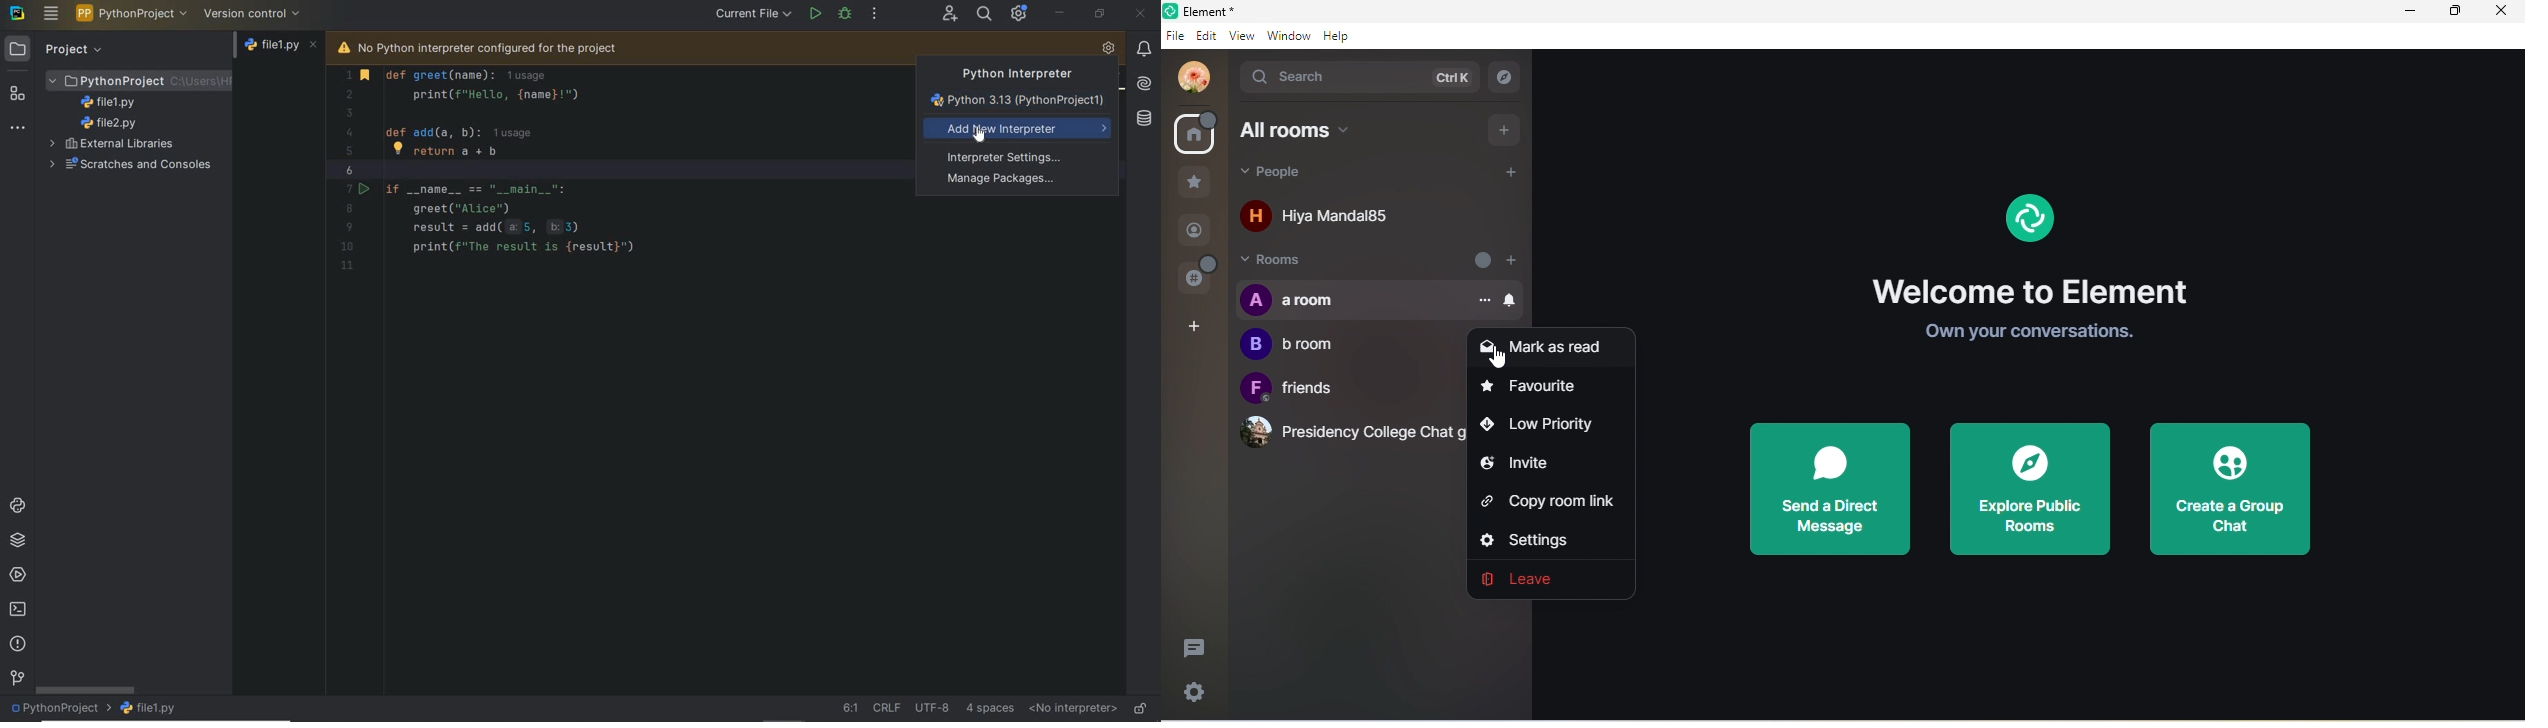 This screenshot has width=2548, height=728. What do you see at coordinates (17, 13) in the screenshot?
I see `system name` at bounding box center [17, 13].